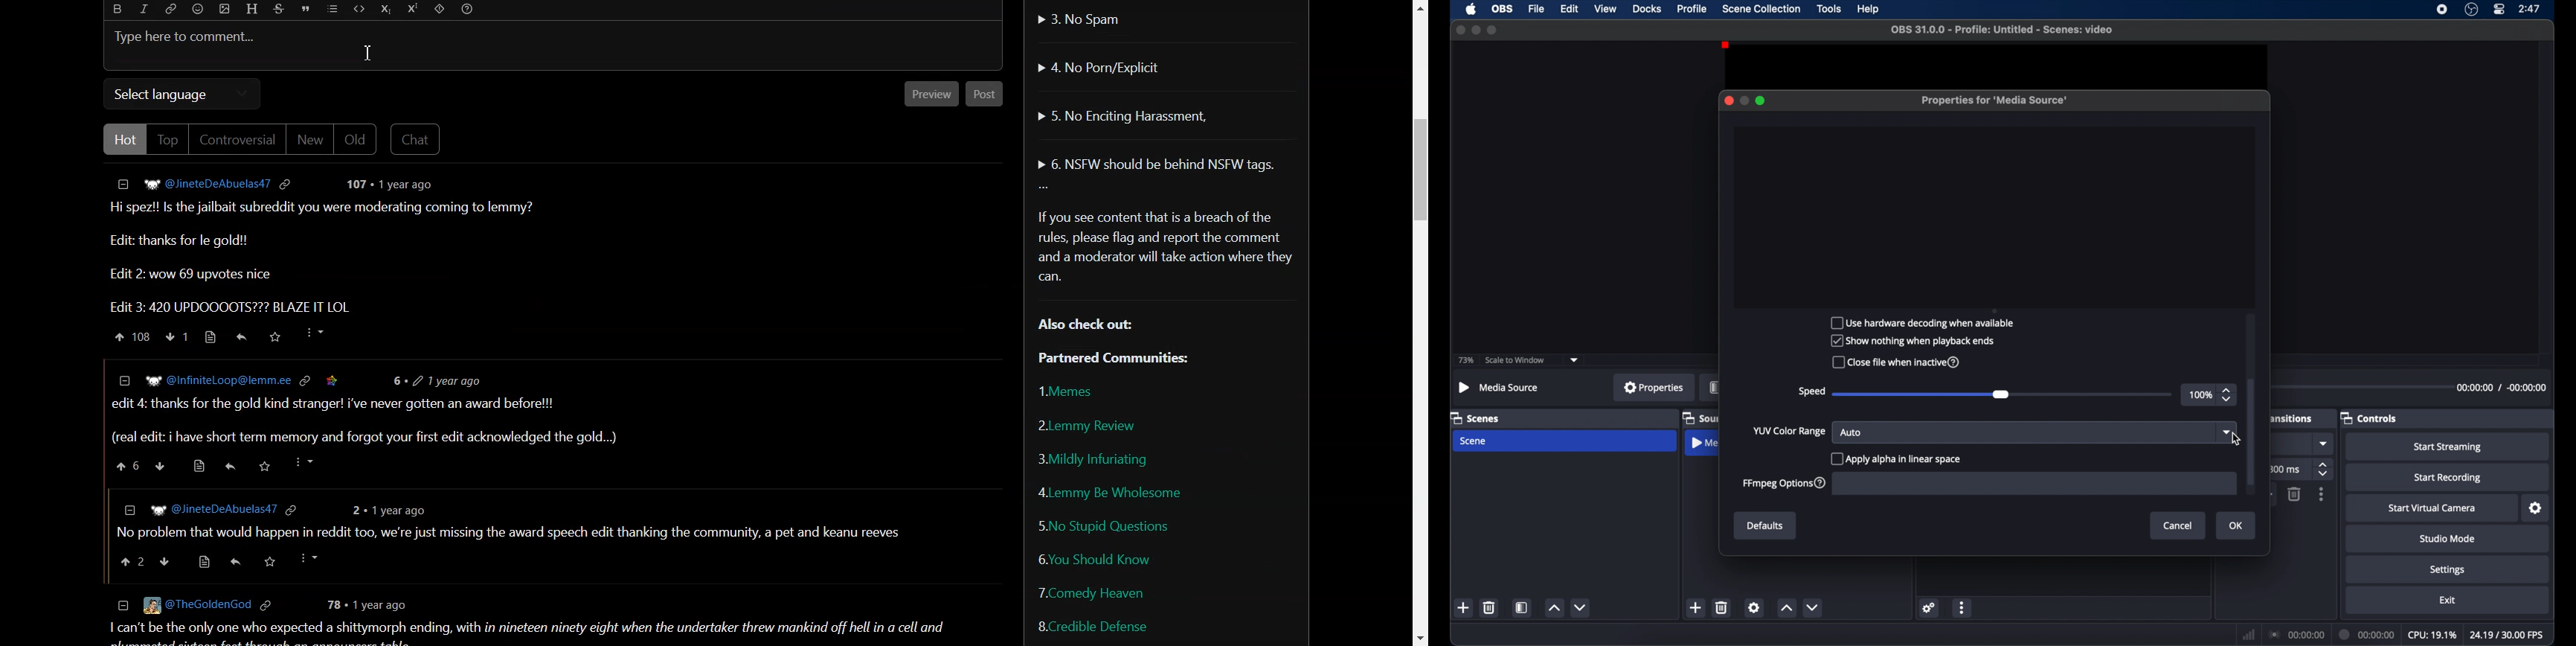 The width and height of the screenshot is (2576, 672). What do you see at coordinates (1569, 9) in the screenshot?
I see `edit` at bounding box center [1569, 9].